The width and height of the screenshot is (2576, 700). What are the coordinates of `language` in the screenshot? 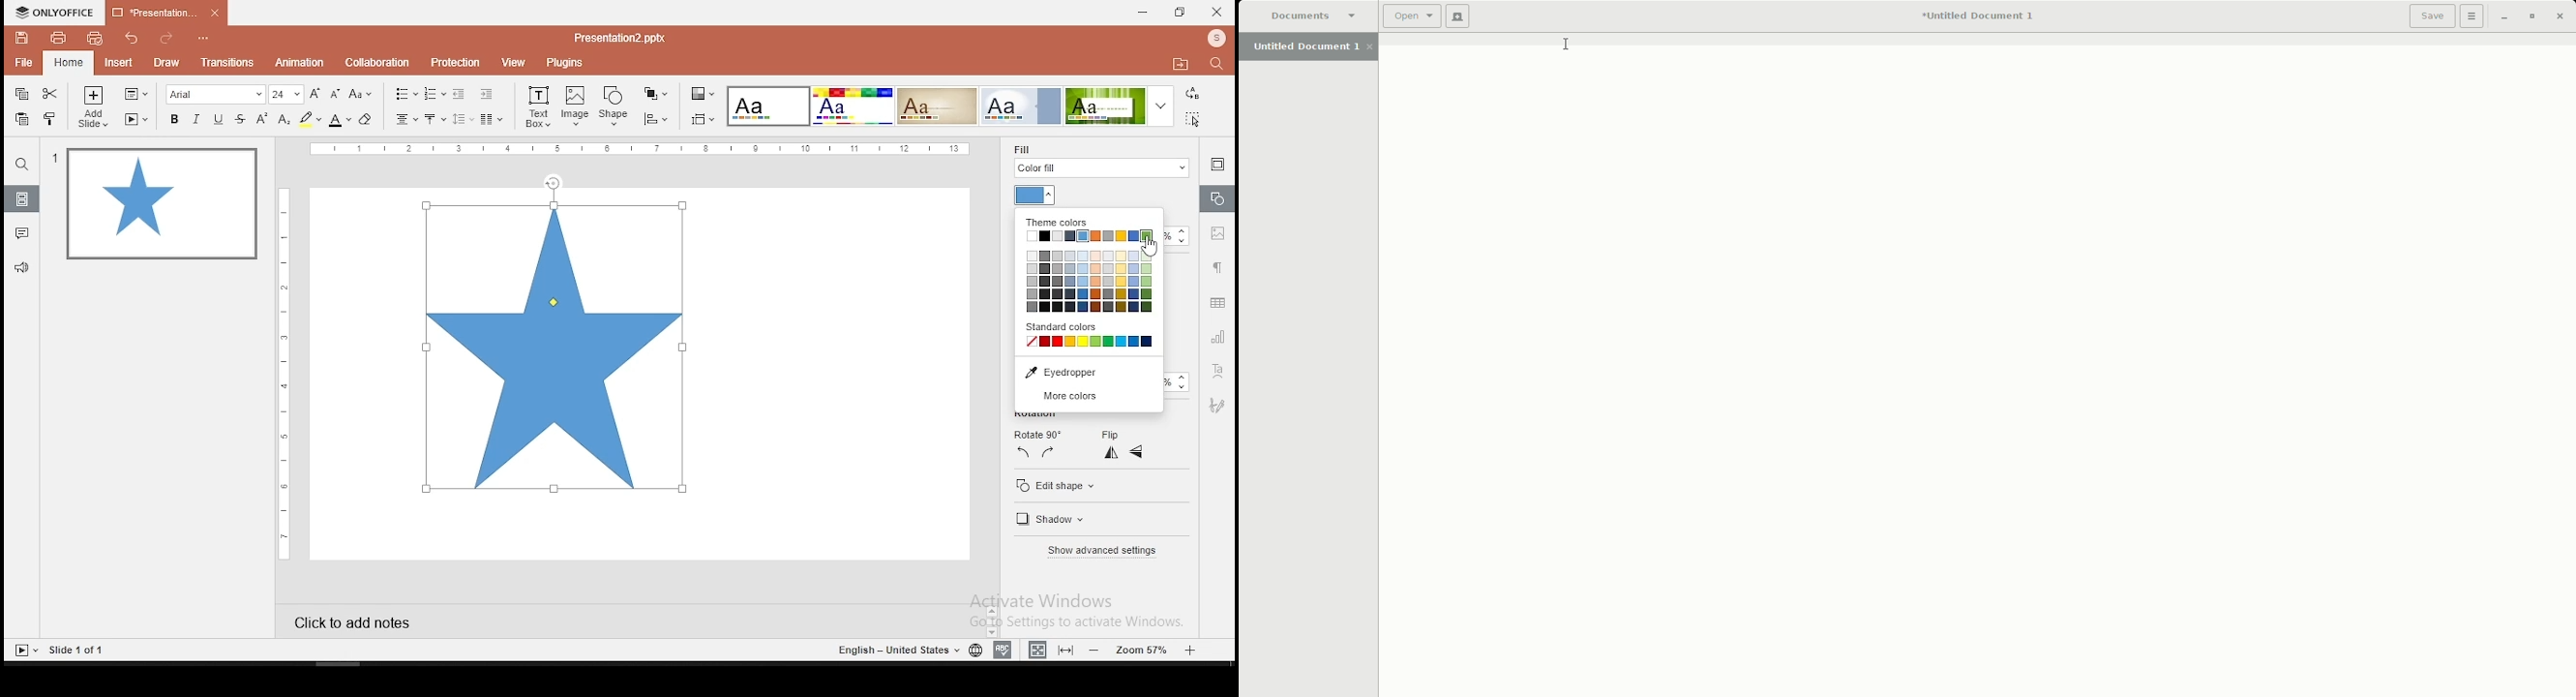 It's located at (975, 652).